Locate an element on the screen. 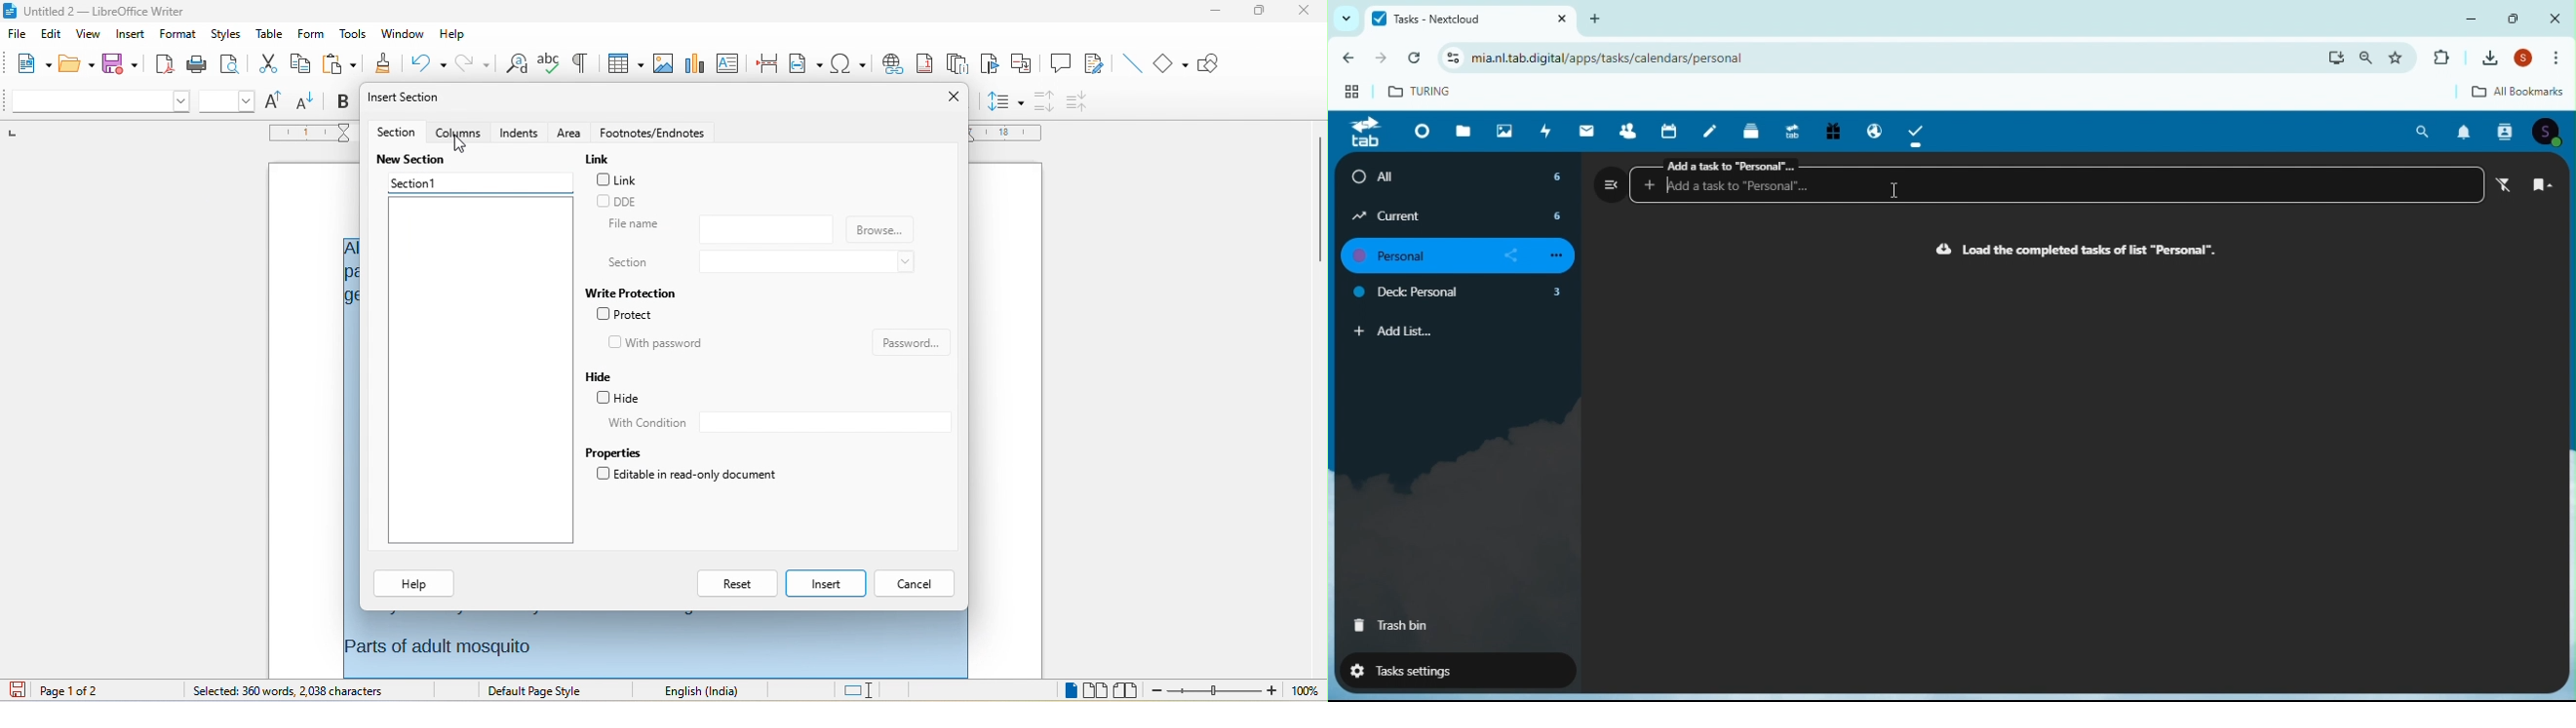 This screenshot has height=728, width=2576. Task settings is located at coordinates (1448, 669).